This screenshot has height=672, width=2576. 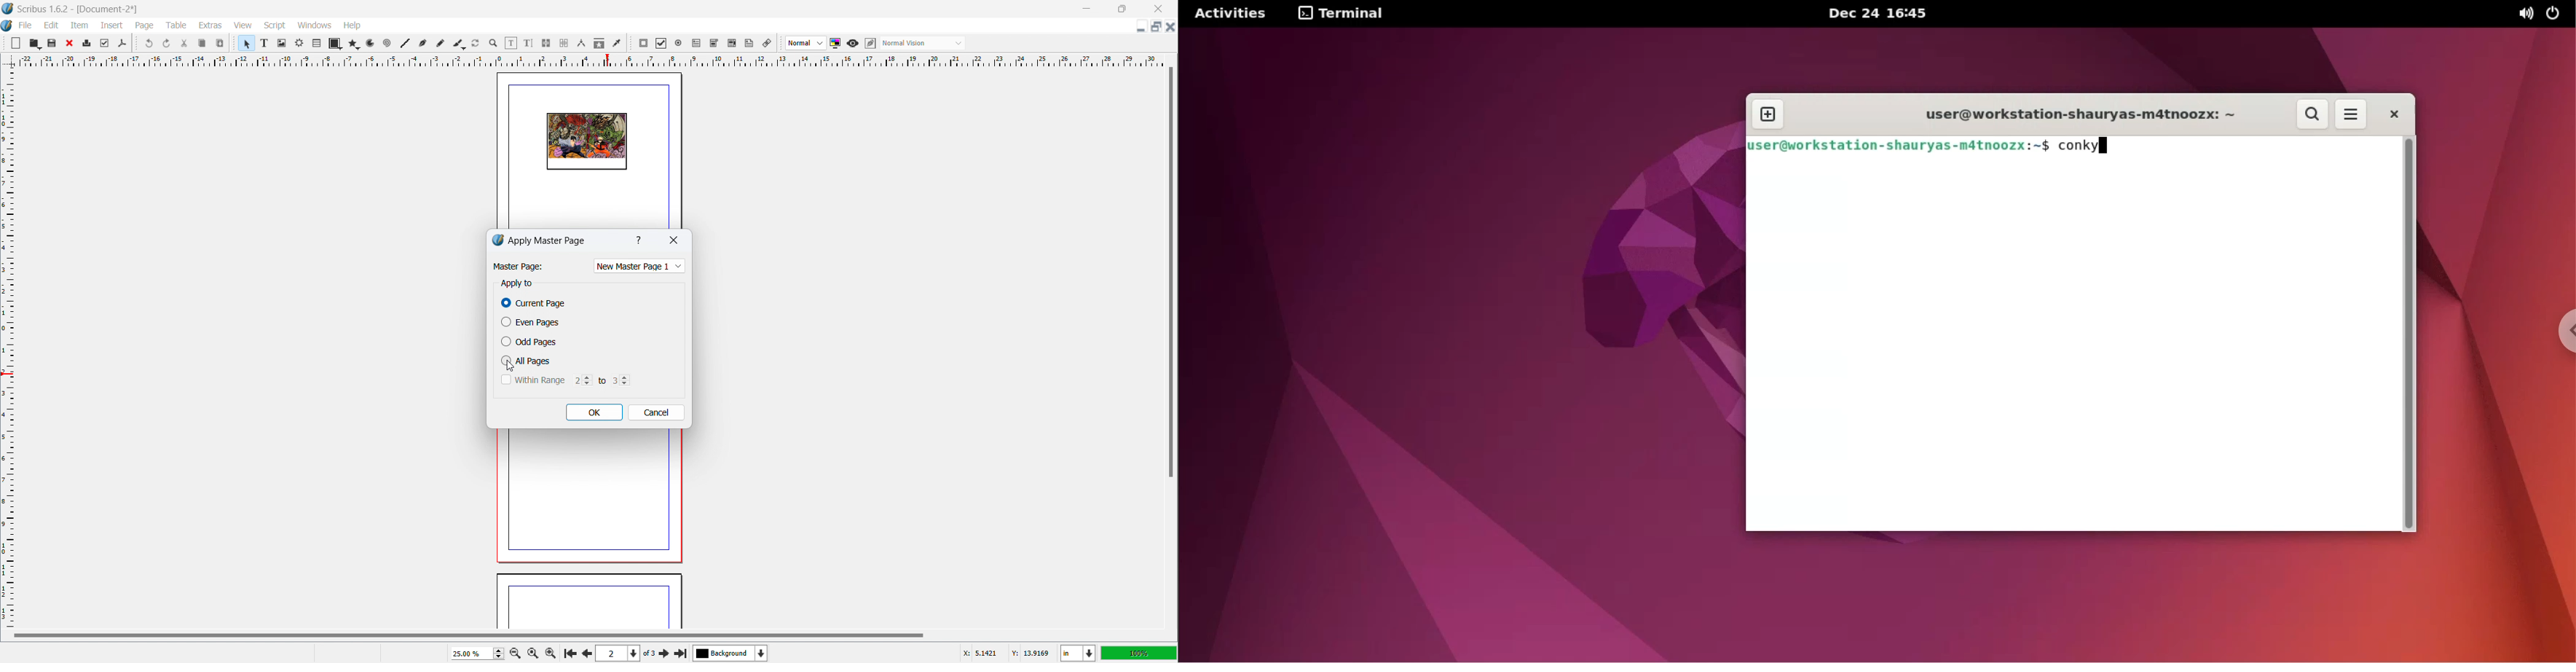 I want to click on curves, so click(x=372, y=44).